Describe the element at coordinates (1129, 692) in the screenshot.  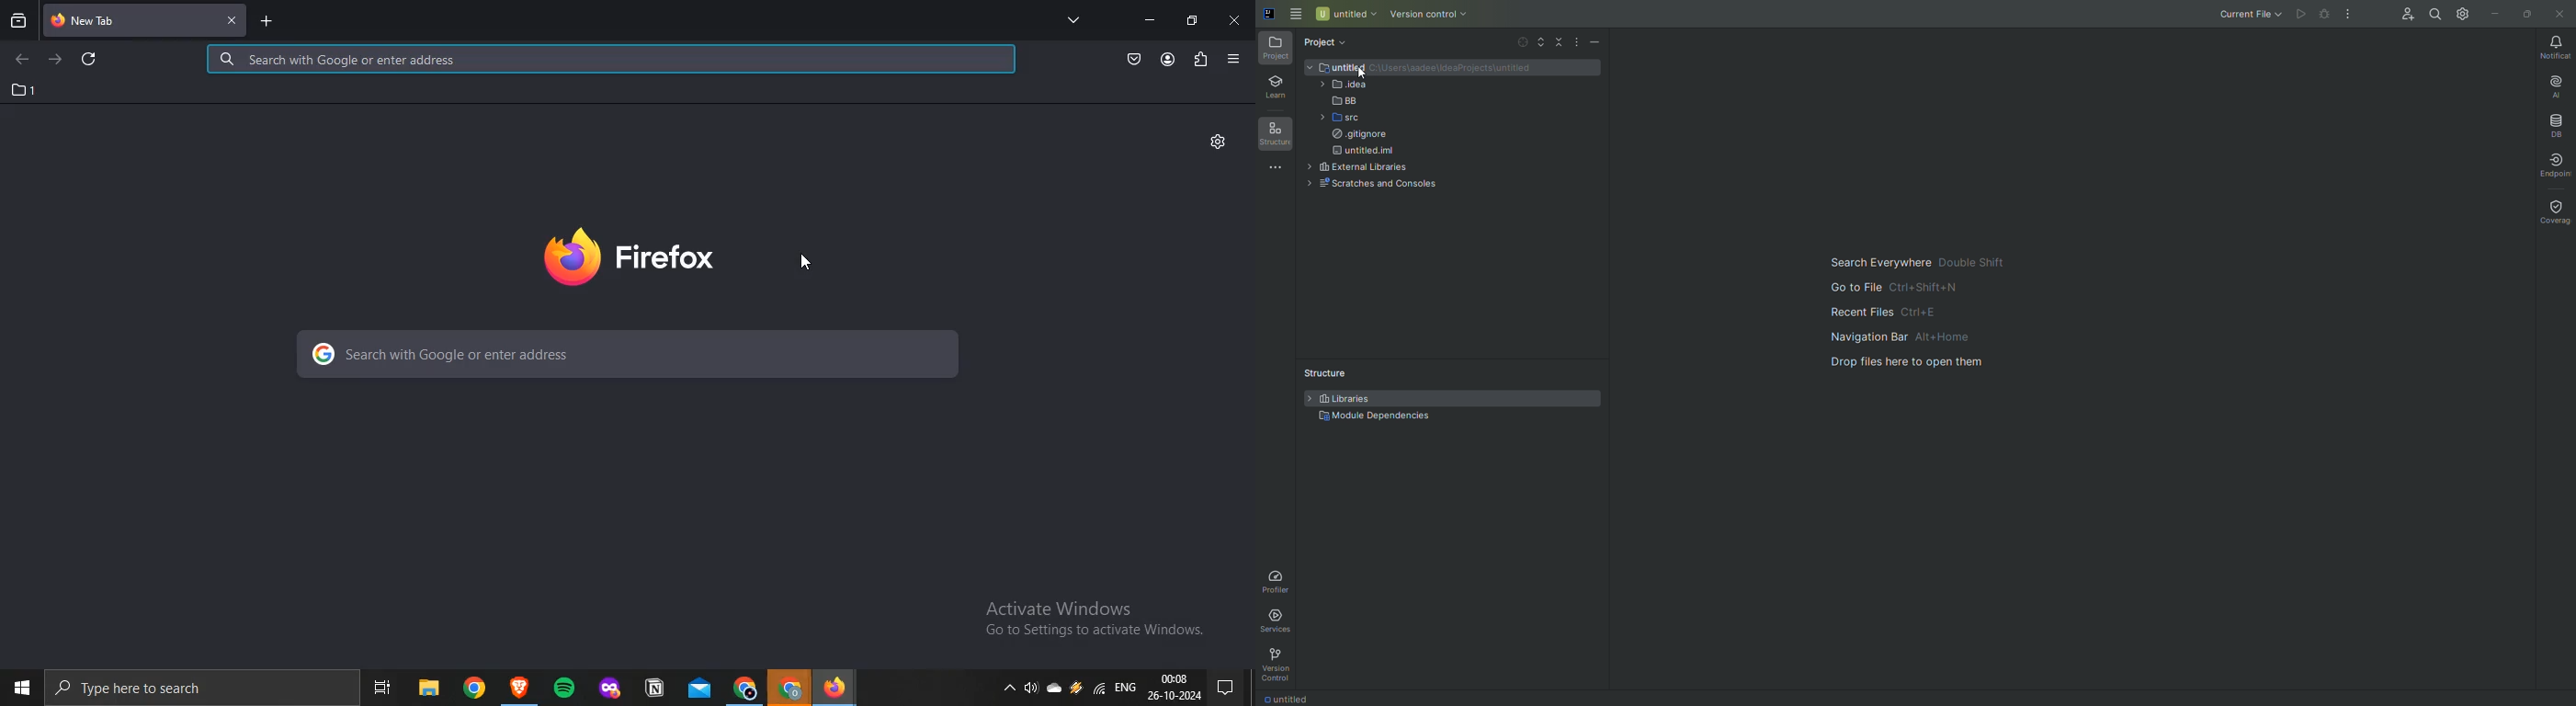
I see `eng` at that location.